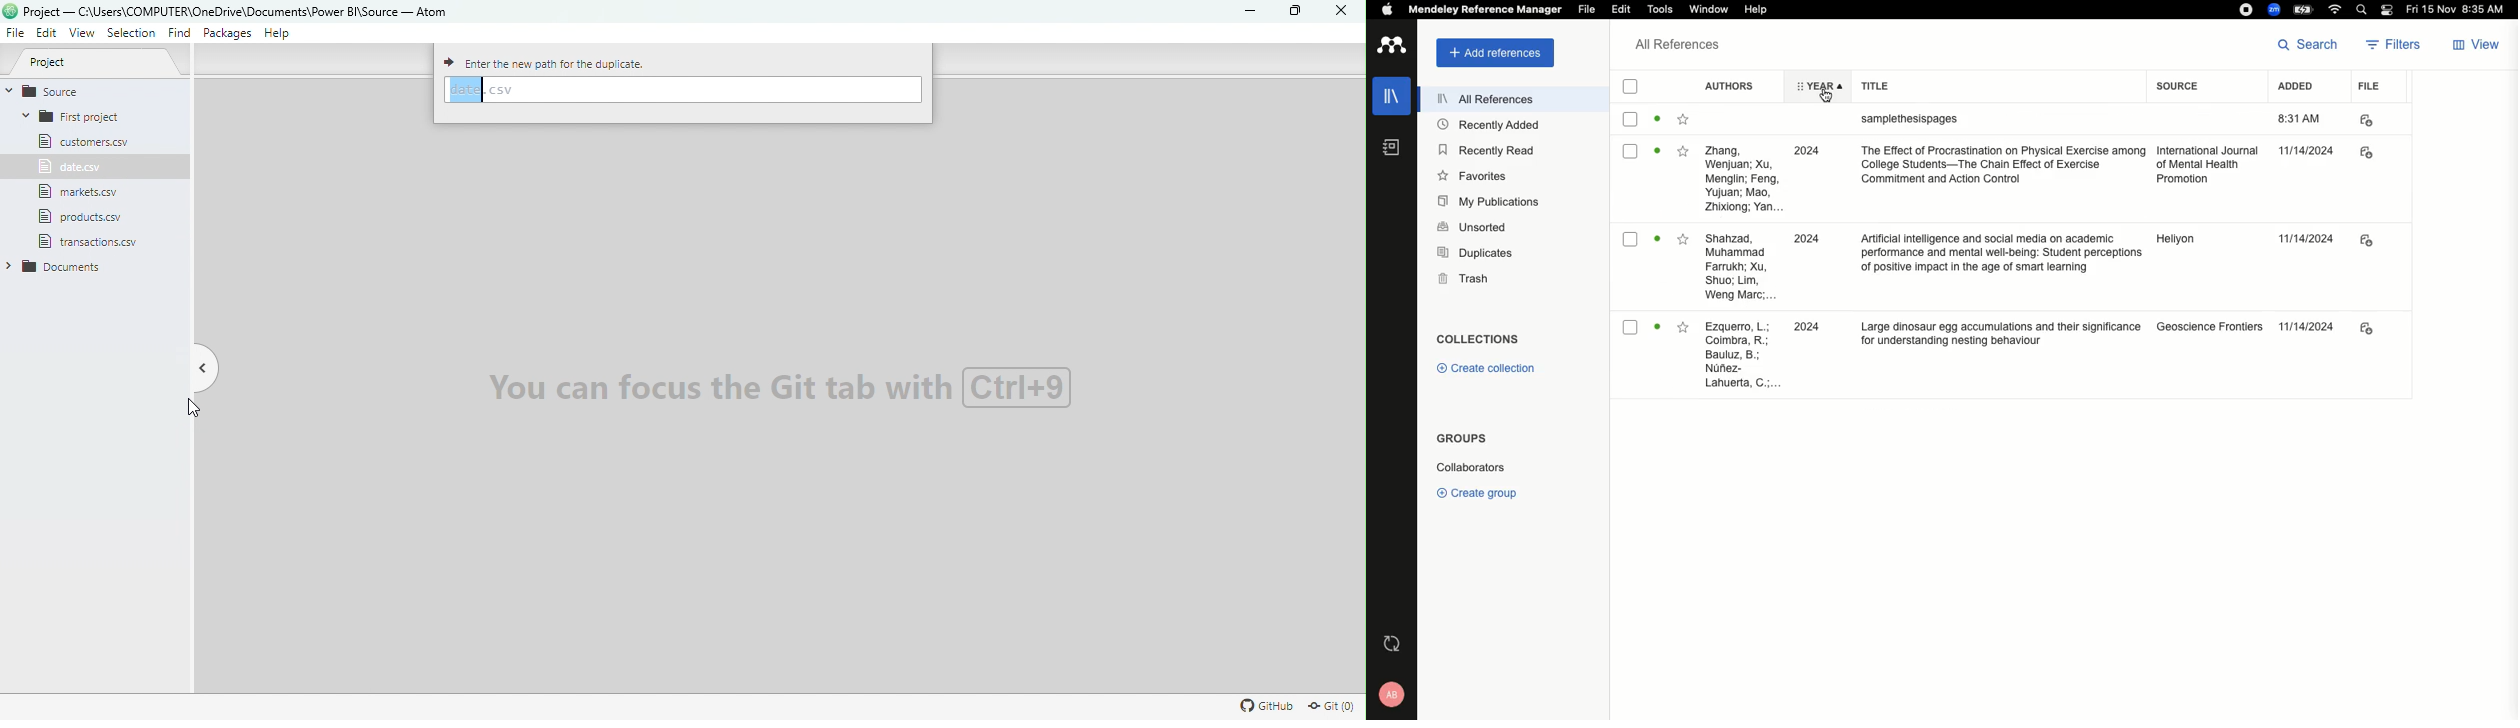 The width and height of the screenshot is (2520, 728). I want to click on View, so click(2474, 45).